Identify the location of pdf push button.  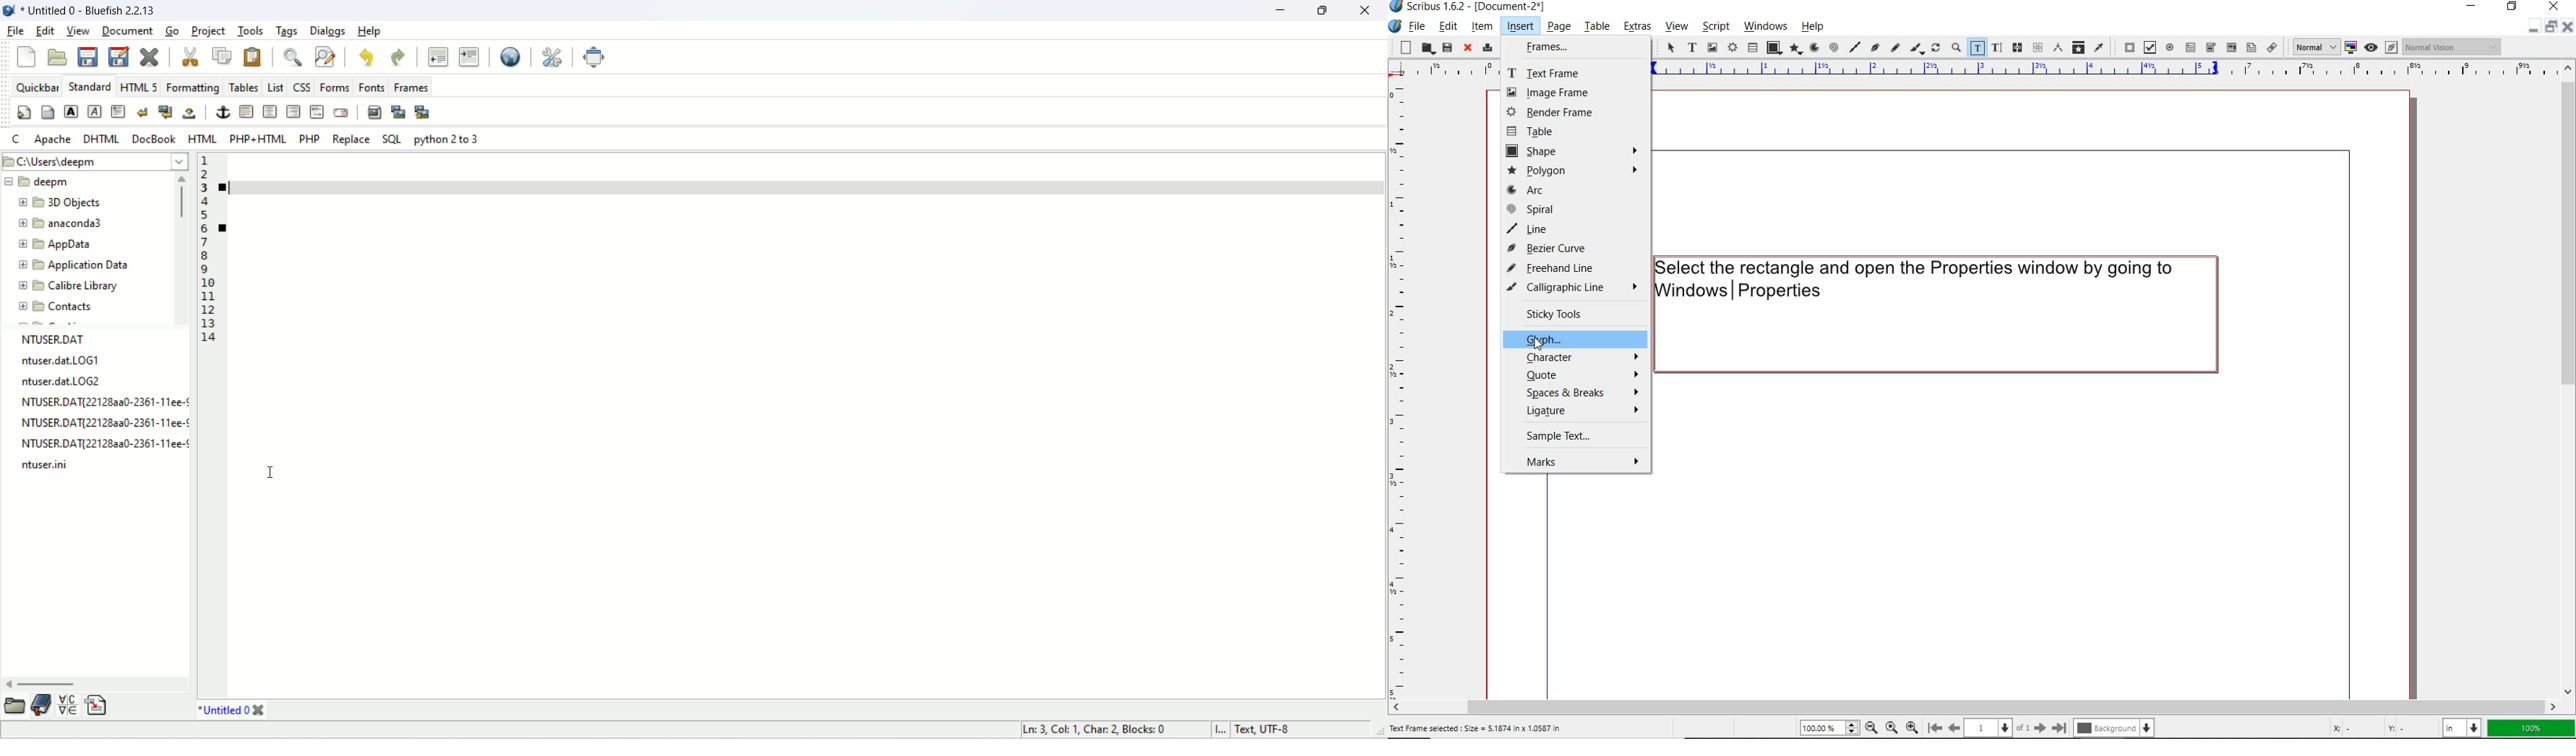
(2126, 45).